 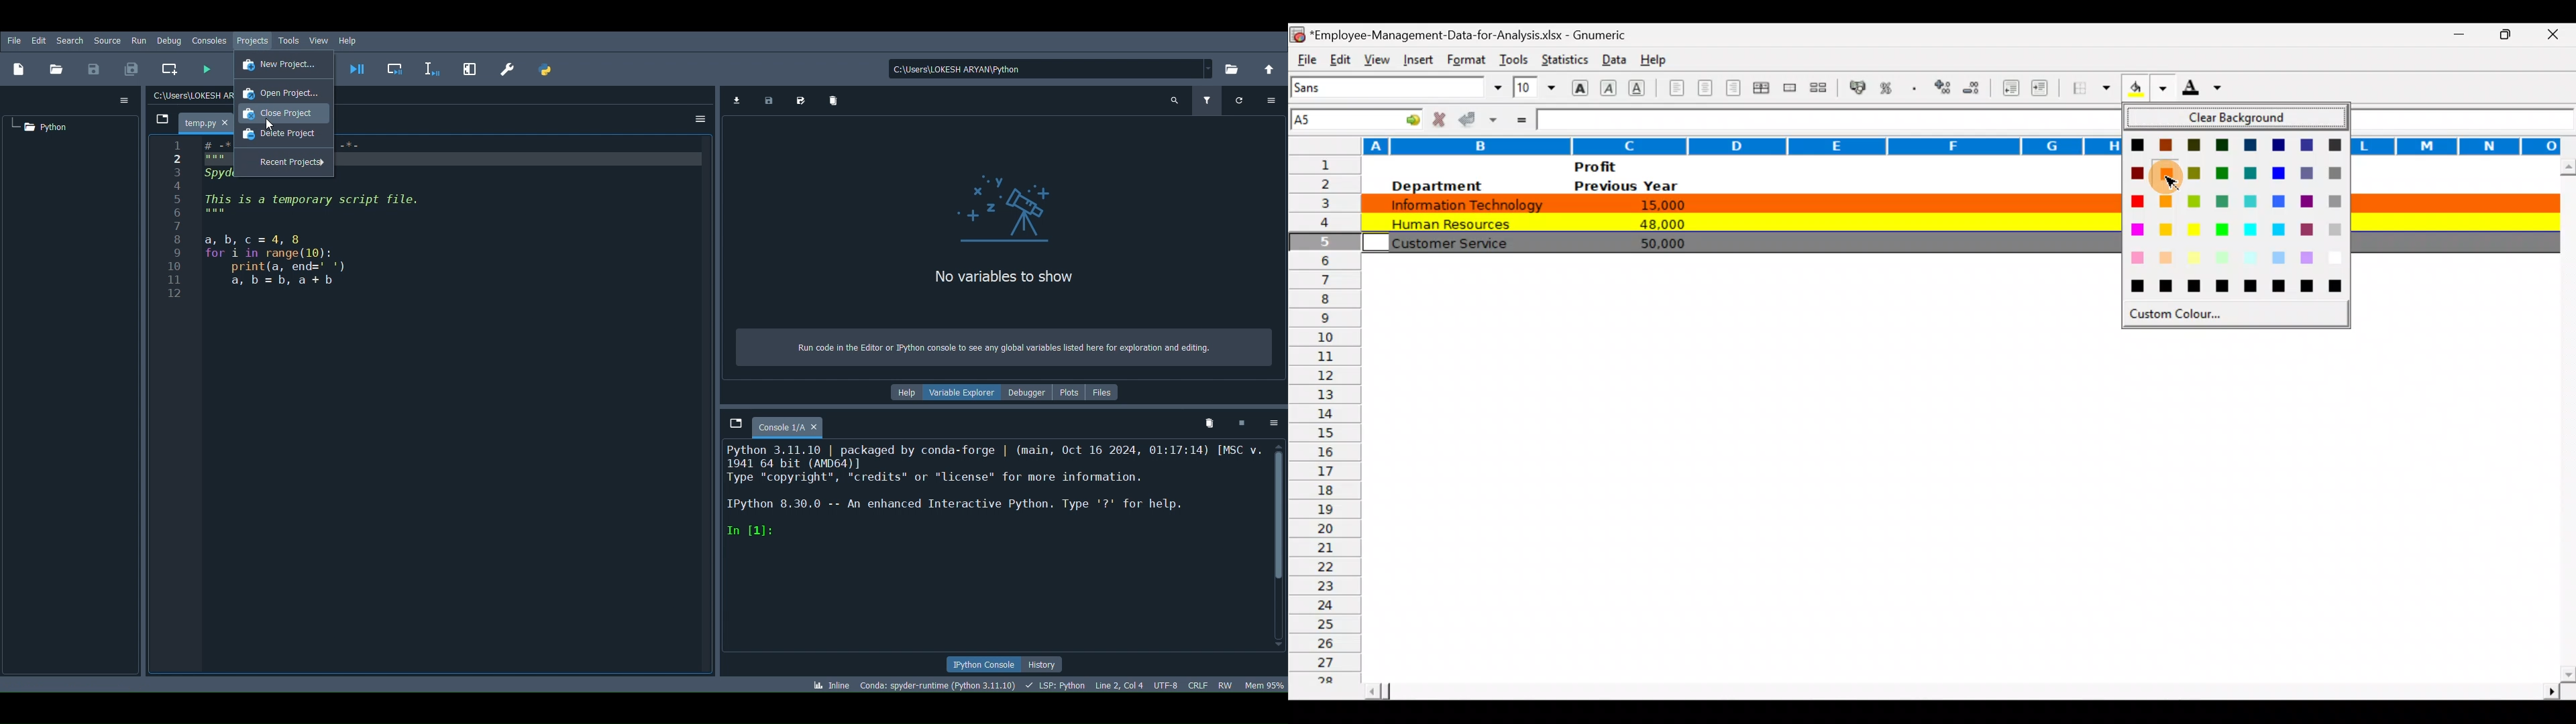 I want to click on Project, so click(x=40, y=128).